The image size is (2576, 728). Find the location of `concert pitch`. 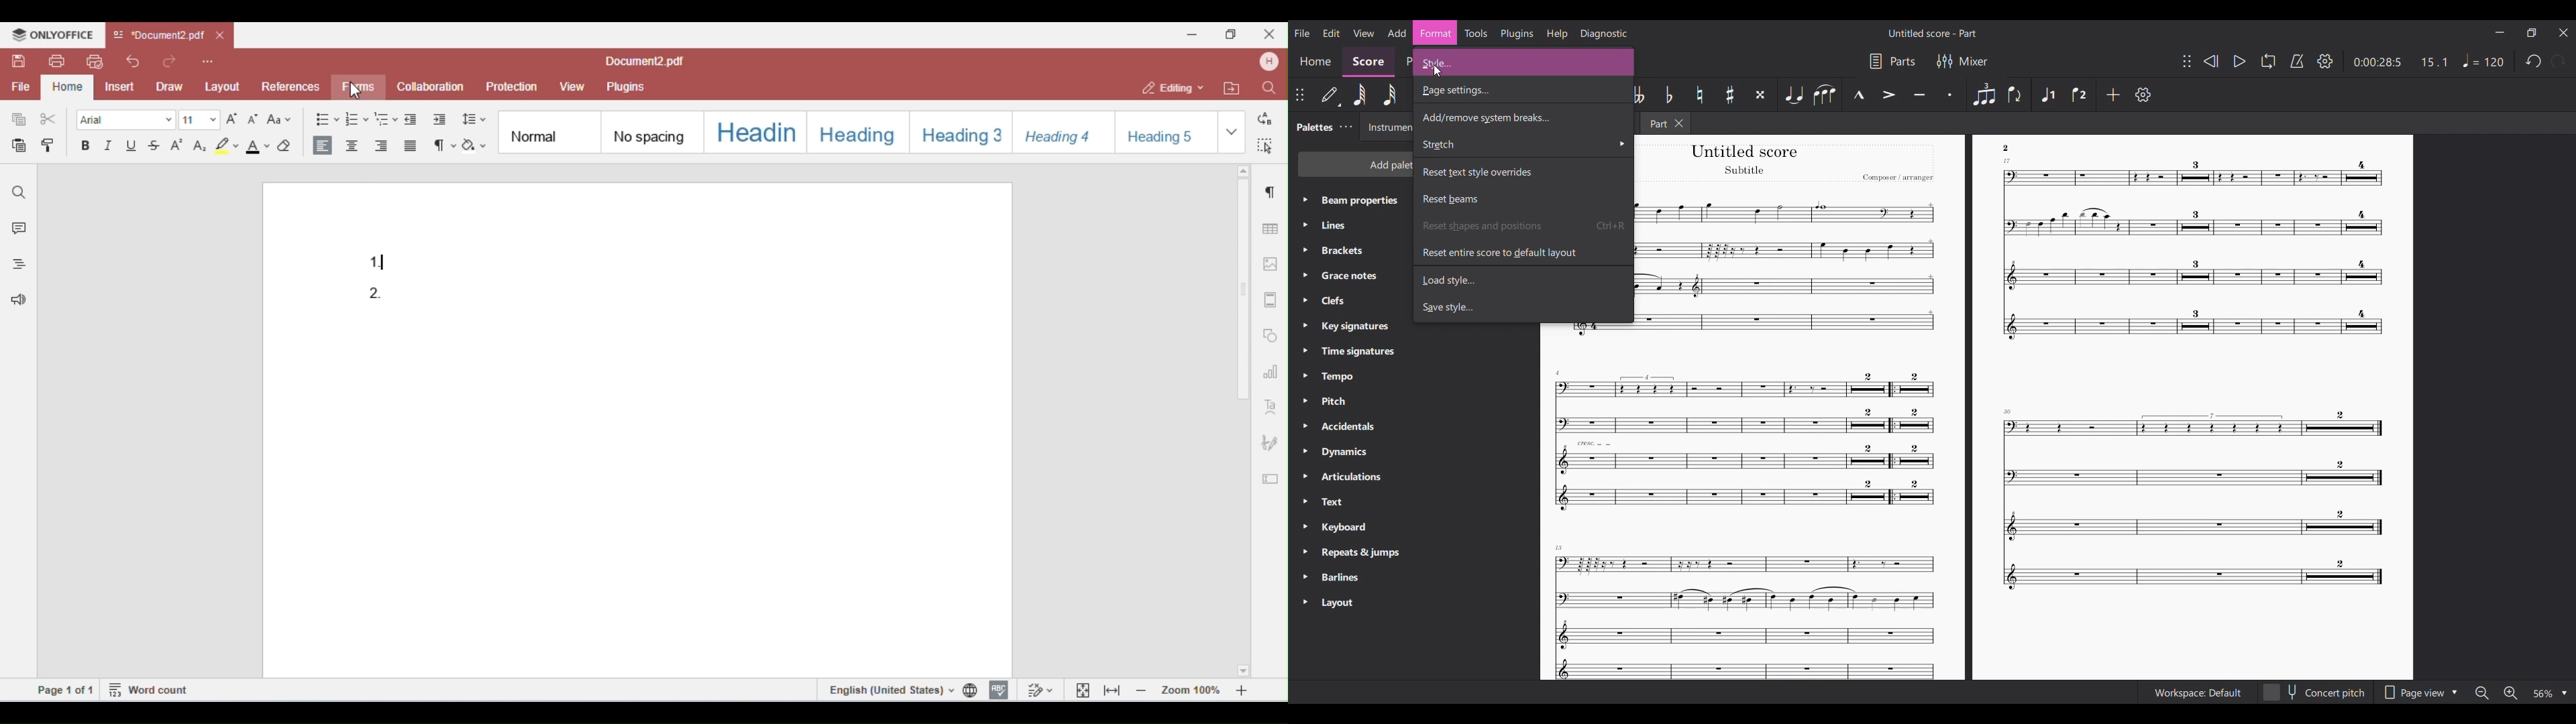

concert pitch is located at coordinates (2314, 694).